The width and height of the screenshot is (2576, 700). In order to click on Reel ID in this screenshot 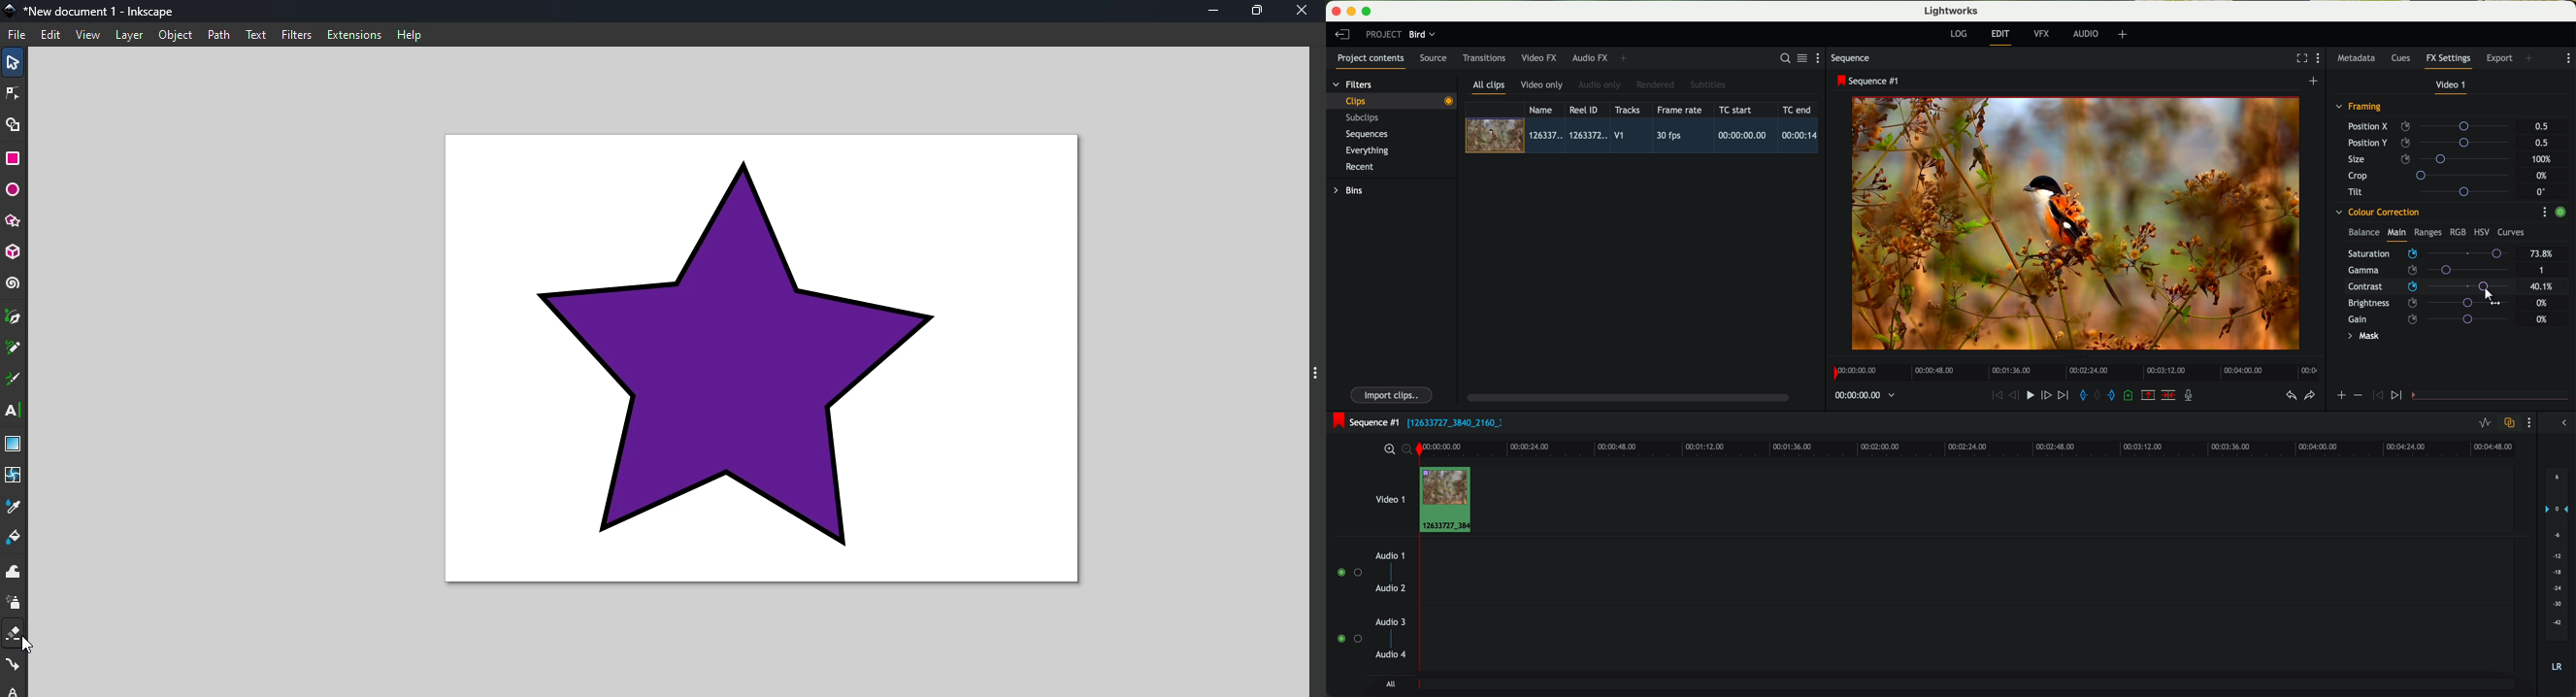, I will do `click(1586, 109)`.